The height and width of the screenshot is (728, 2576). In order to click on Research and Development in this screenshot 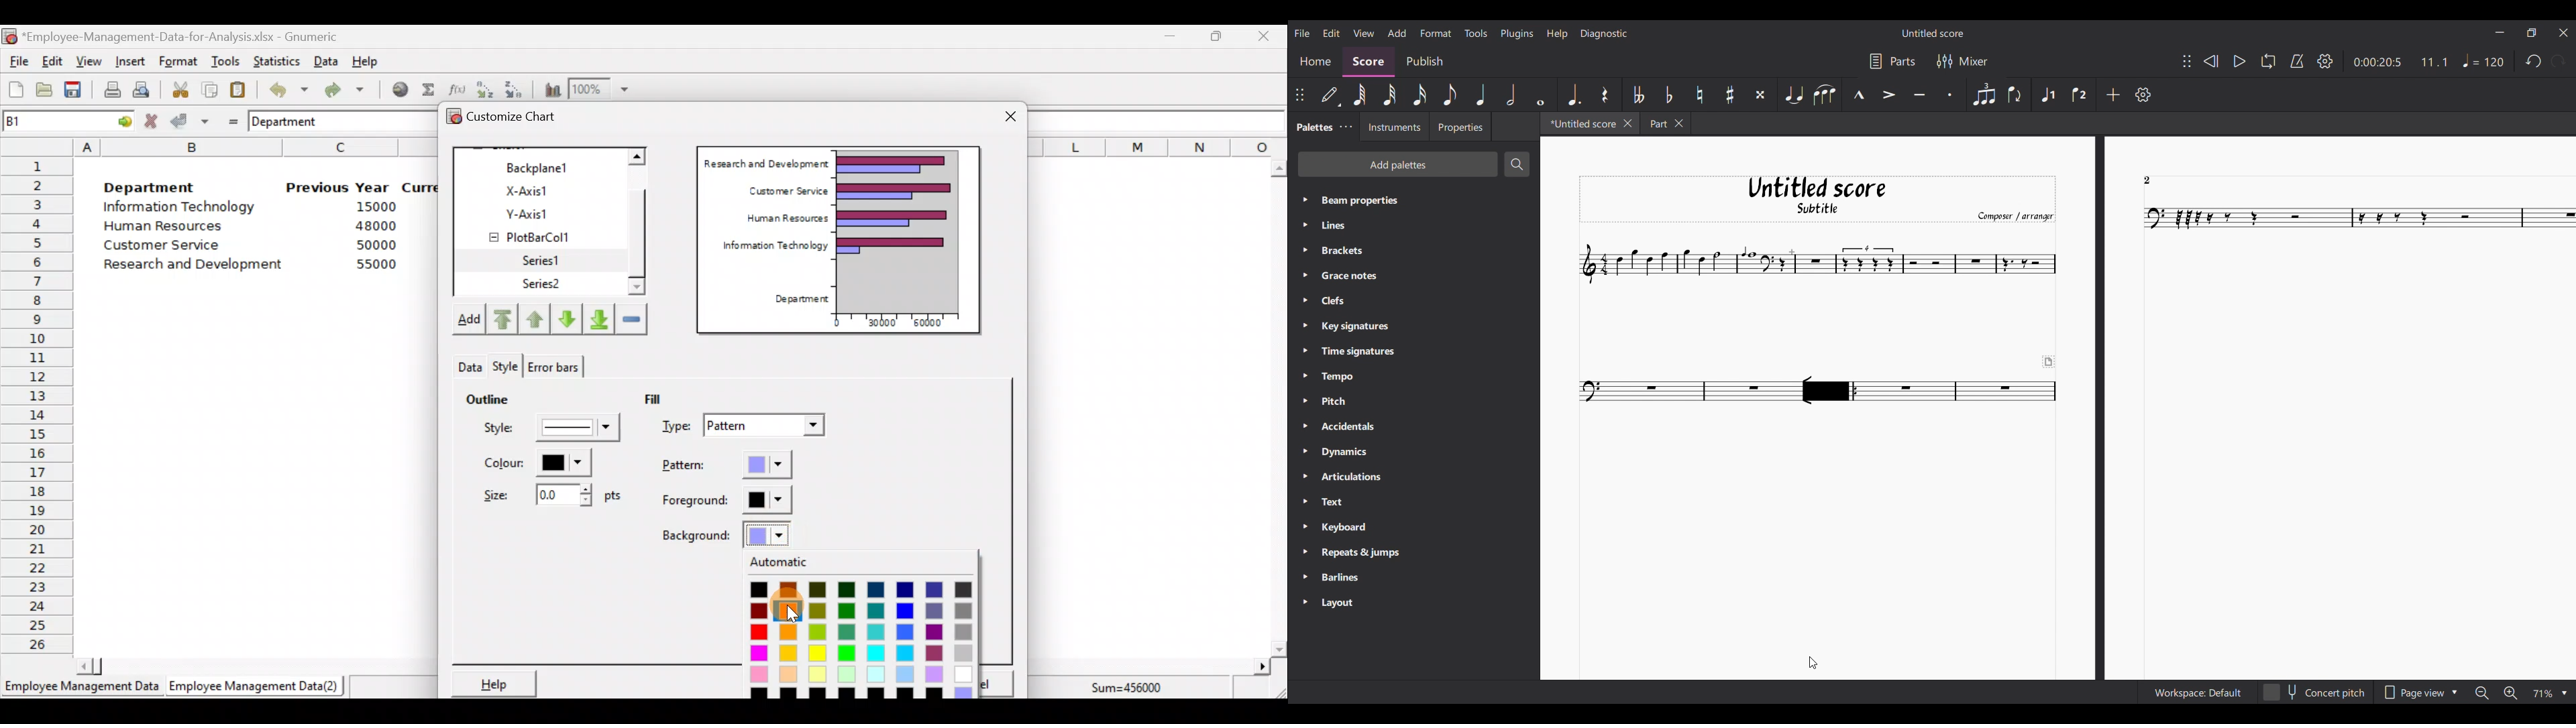, I will do `click(765, 162)`.